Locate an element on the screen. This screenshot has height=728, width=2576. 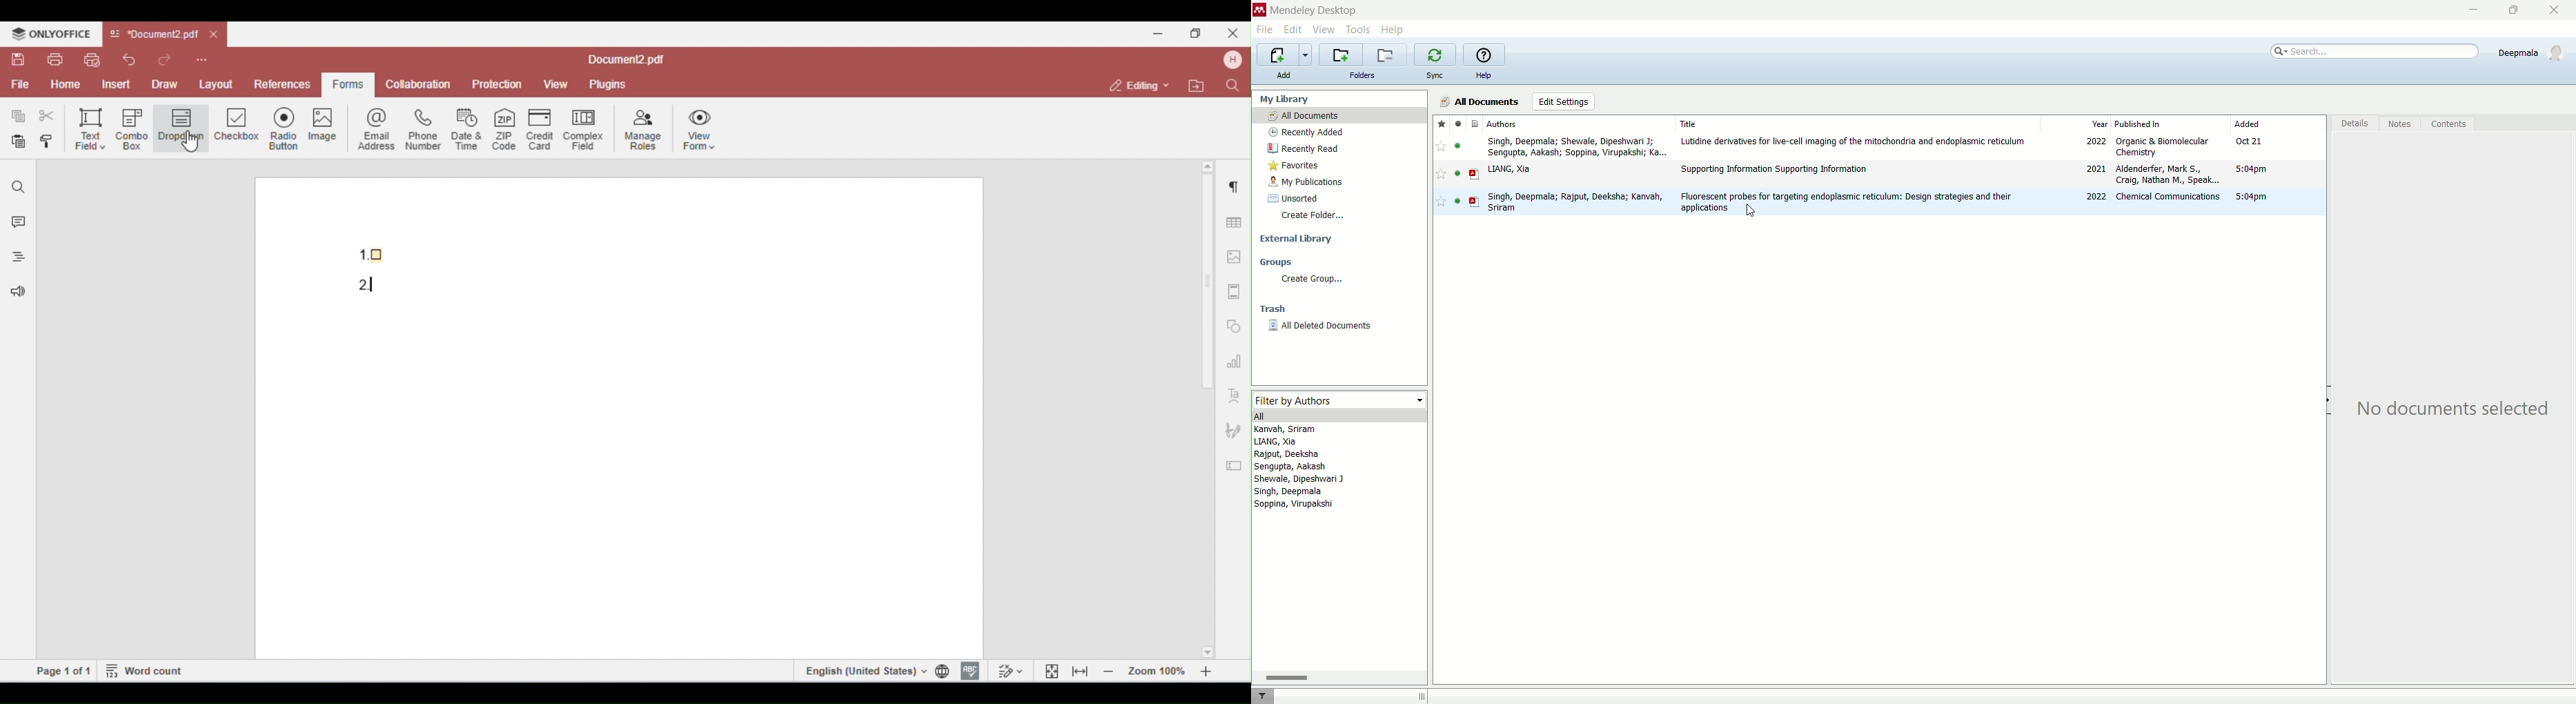
file is located at coordinates (1266, 30).